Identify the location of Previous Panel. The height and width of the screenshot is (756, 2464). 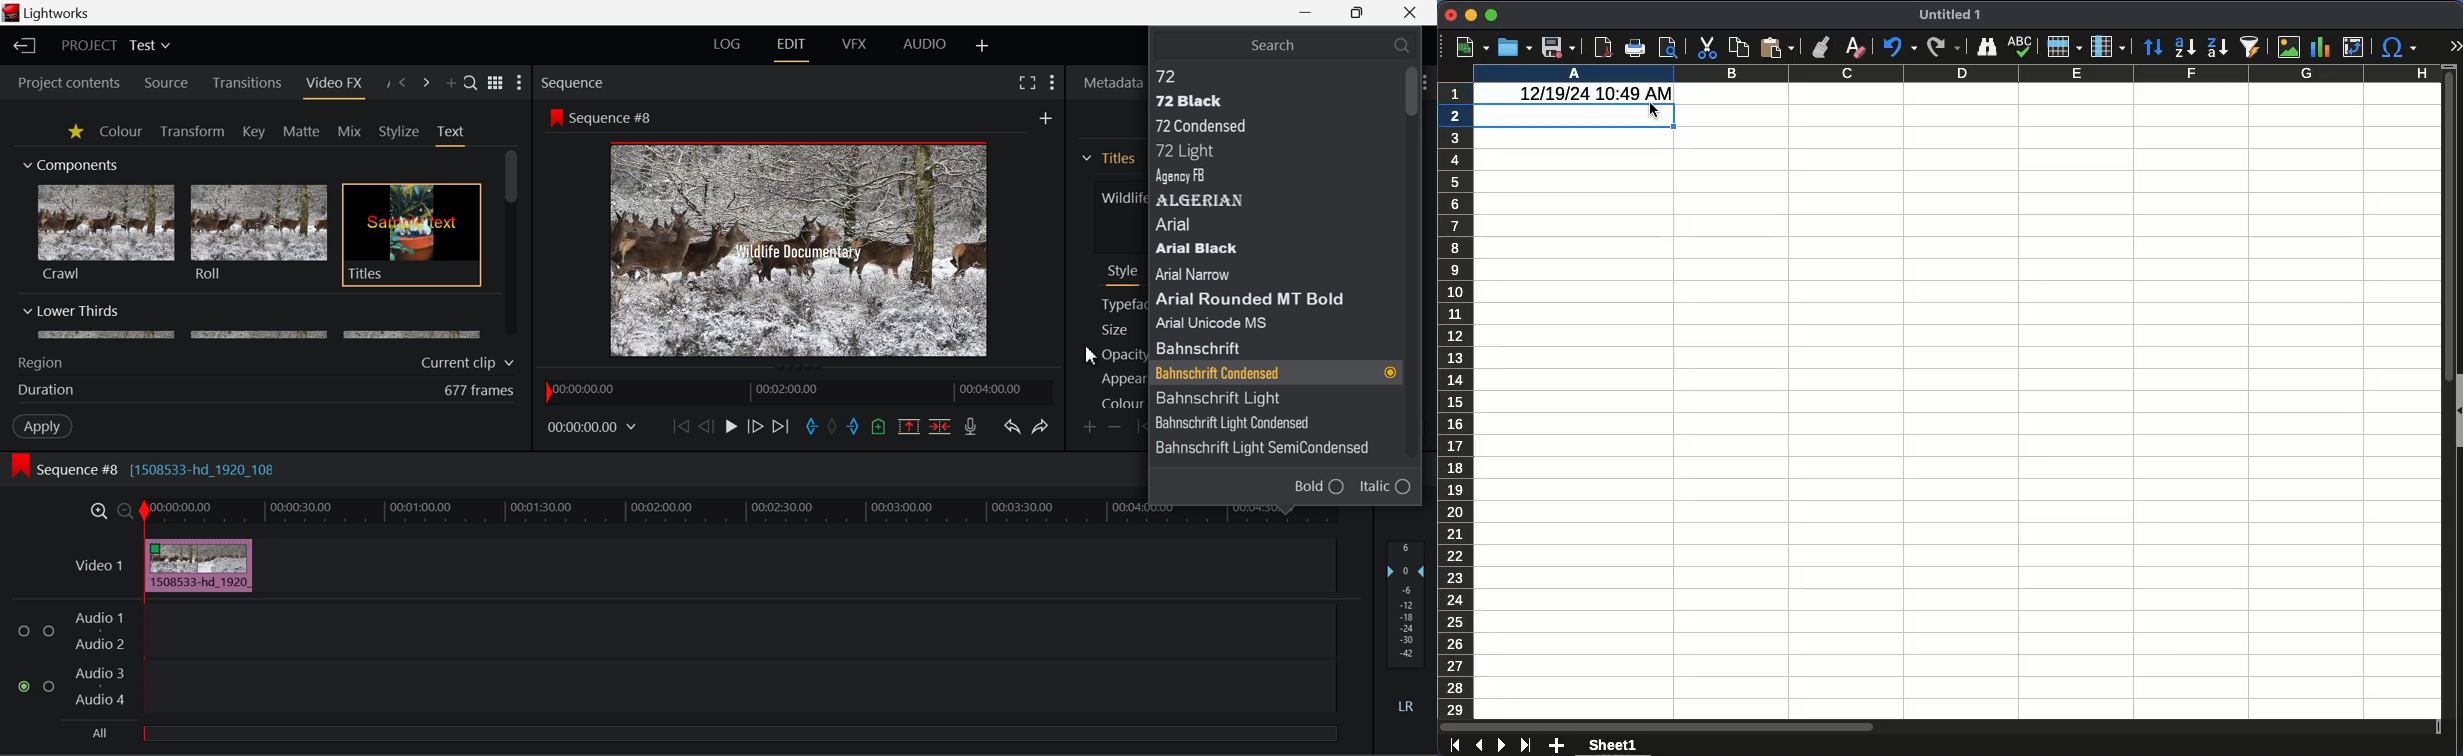
(401, 84).